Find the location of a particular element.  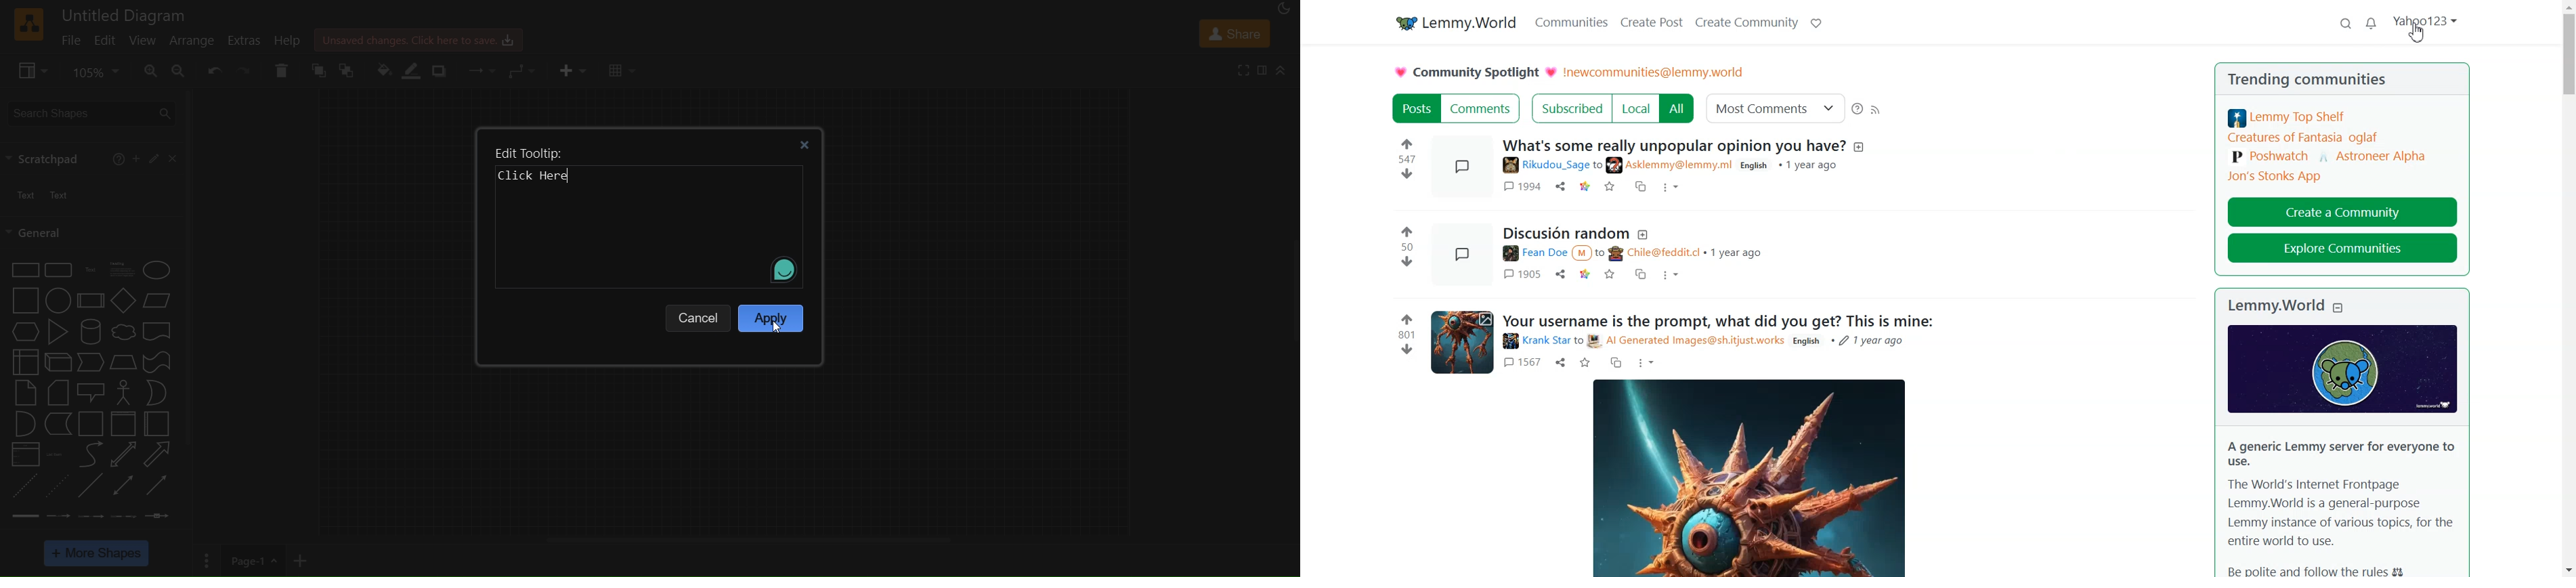

trapezoid is located at coordinates (123, 362).